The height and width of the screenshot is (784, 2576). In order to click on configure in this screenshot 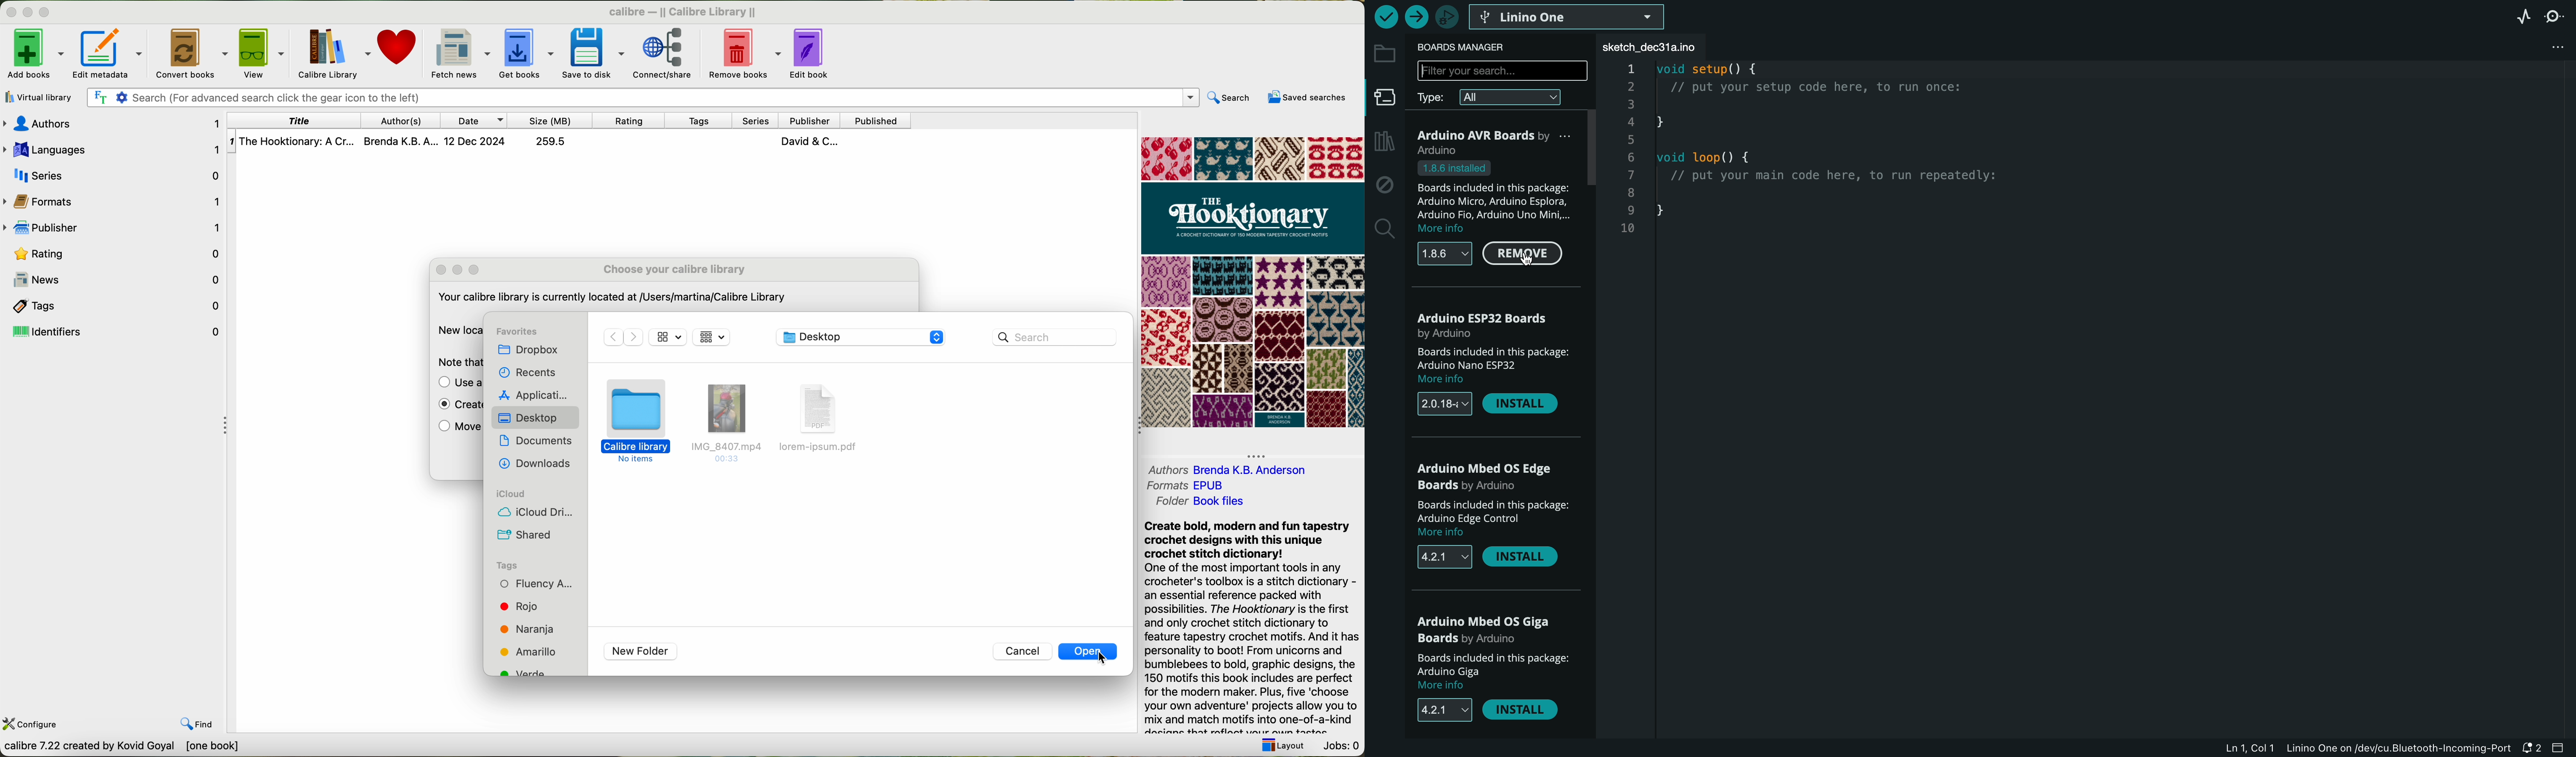, I will do `click(34, 723)`.